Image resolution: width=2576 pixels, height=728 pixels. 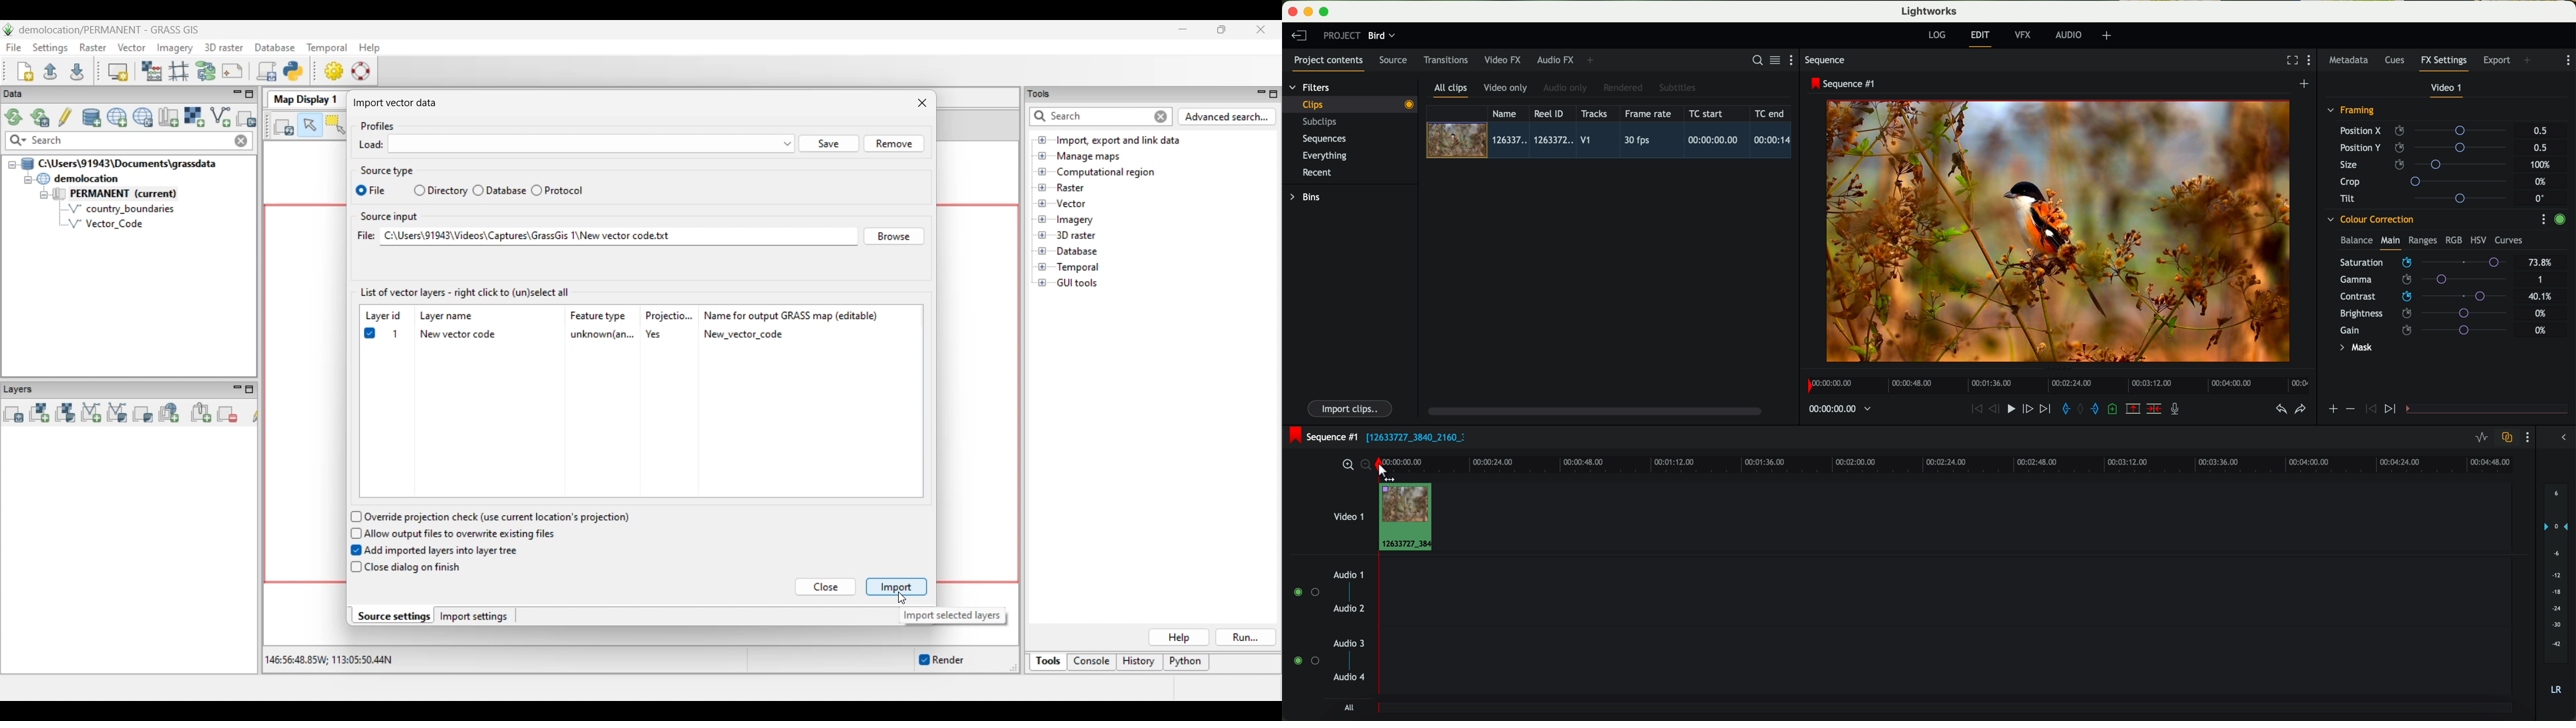 What do you see at coordinates (2453, 239) in the screenshot?
I see `RGB` at bounding box center [2453, 239].